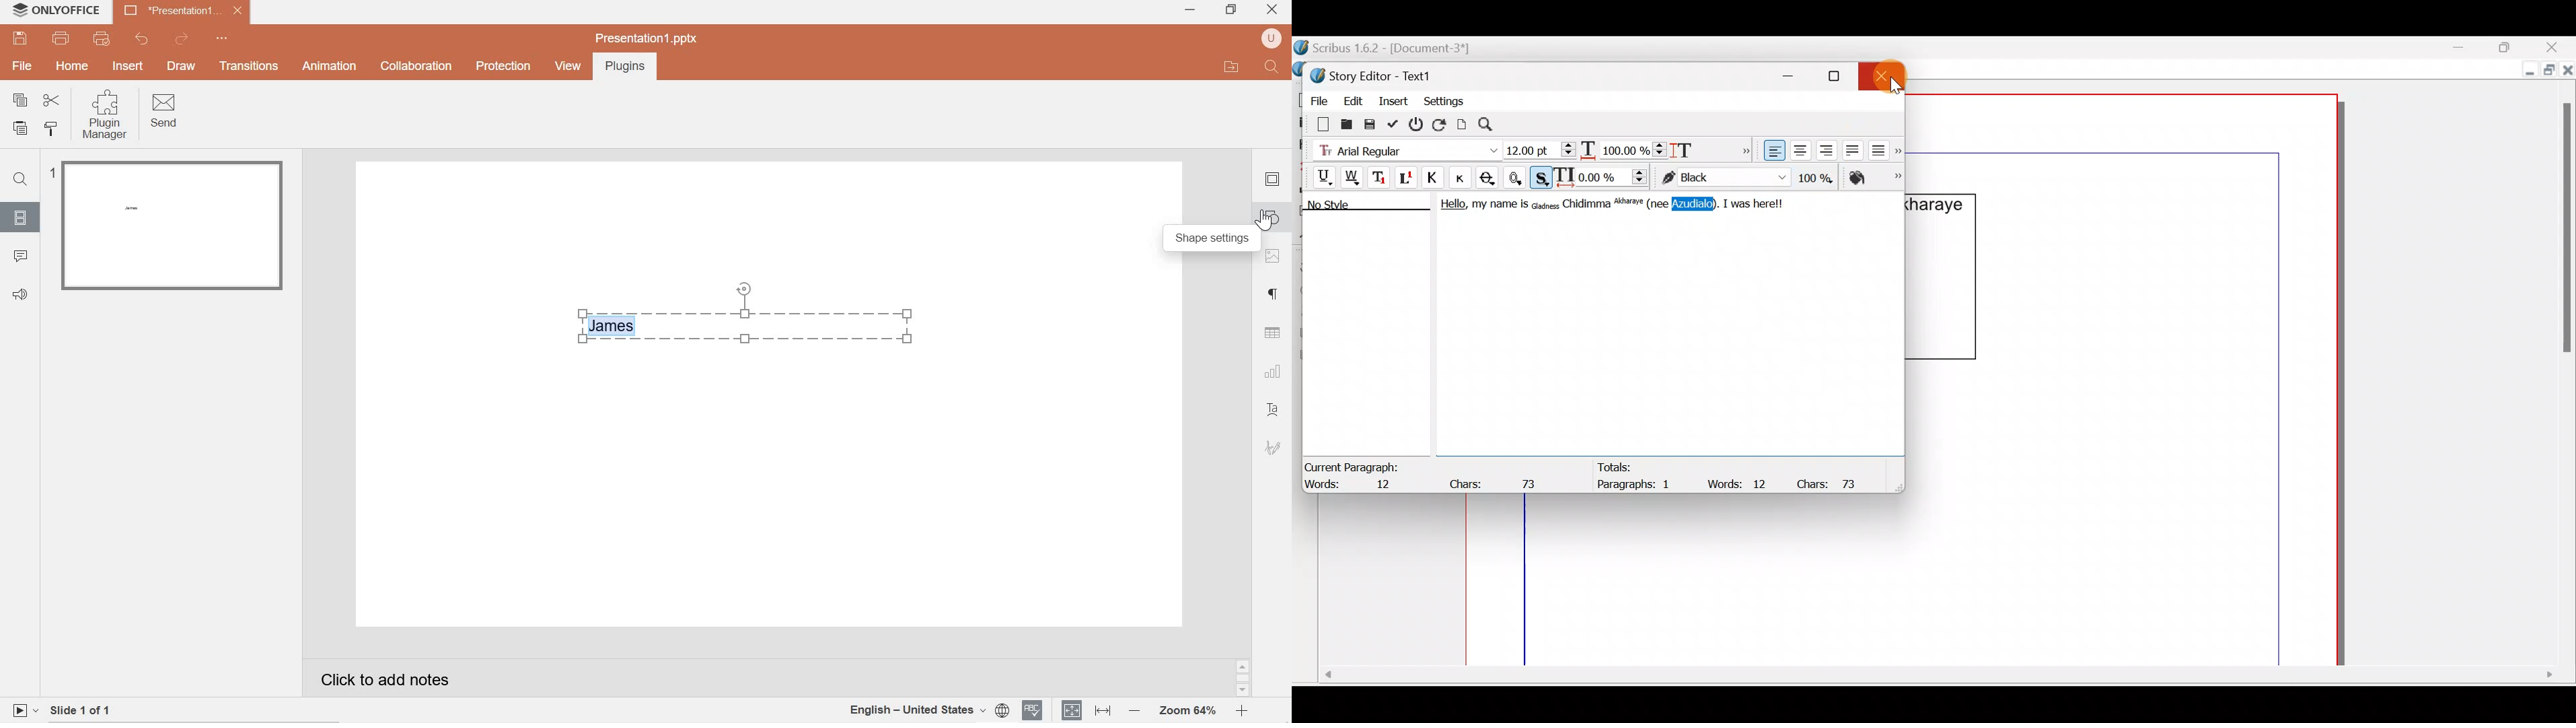  I want to click on Cursor, so click(1884, 78).